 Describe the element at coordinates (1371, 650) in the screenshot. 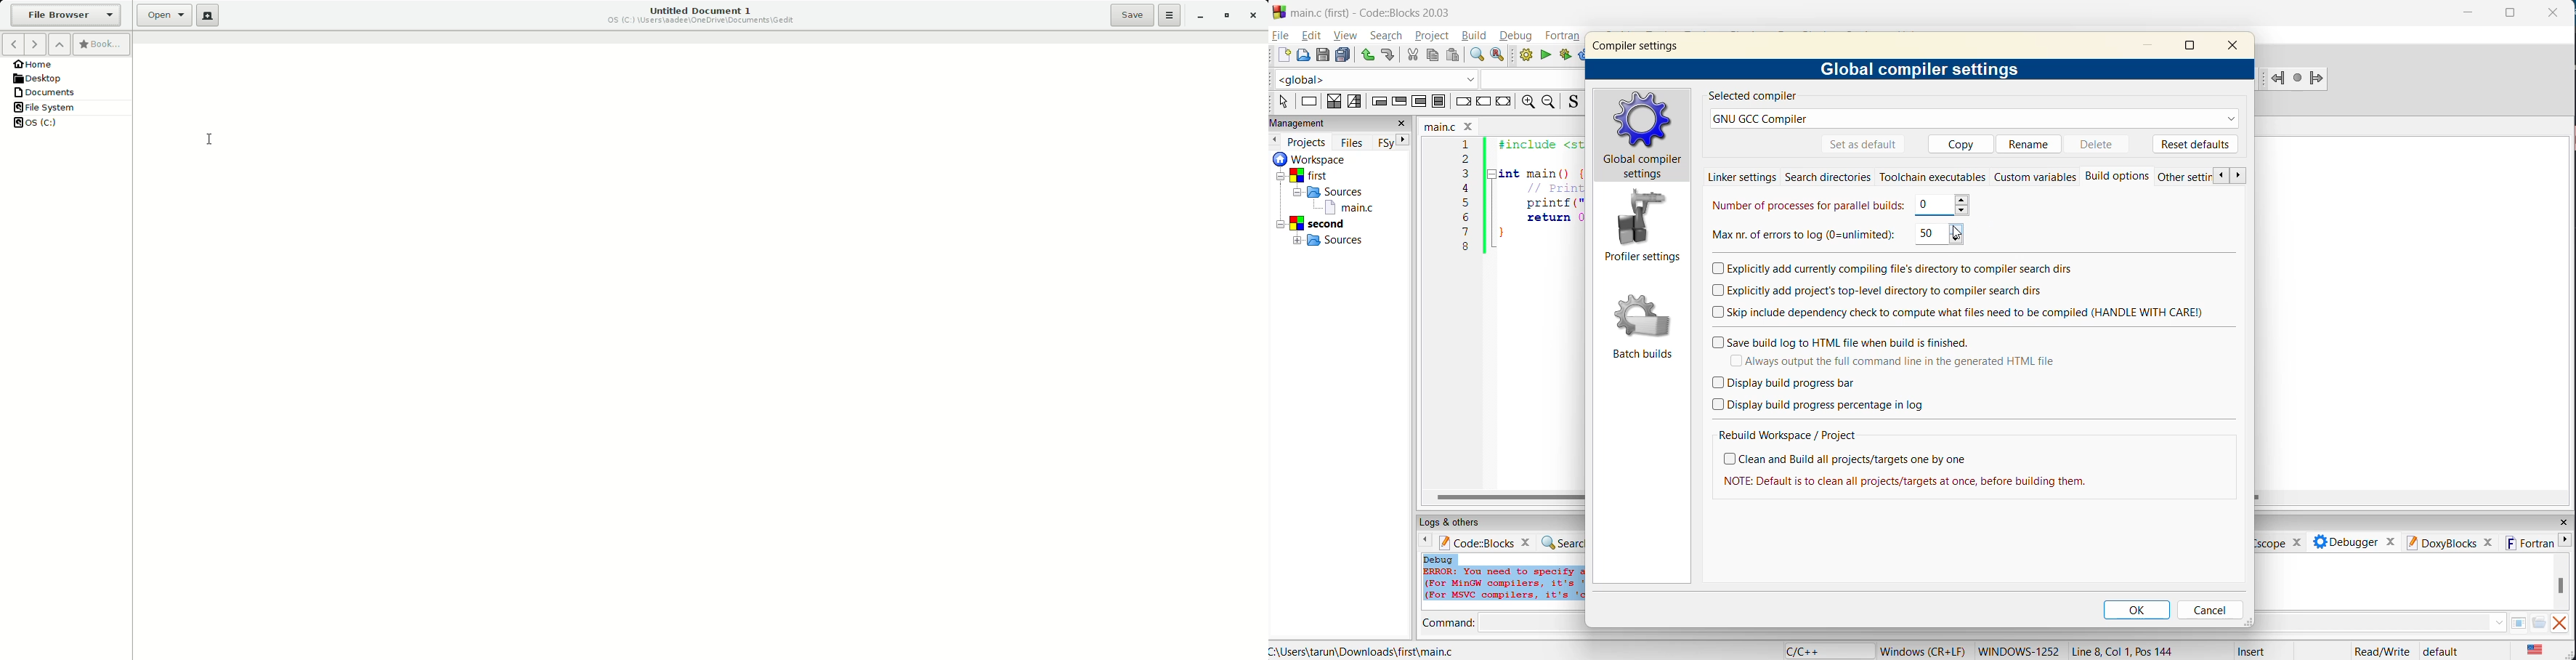

I see `C:\Users\tarun\Downloads\first\main.c` at that location.